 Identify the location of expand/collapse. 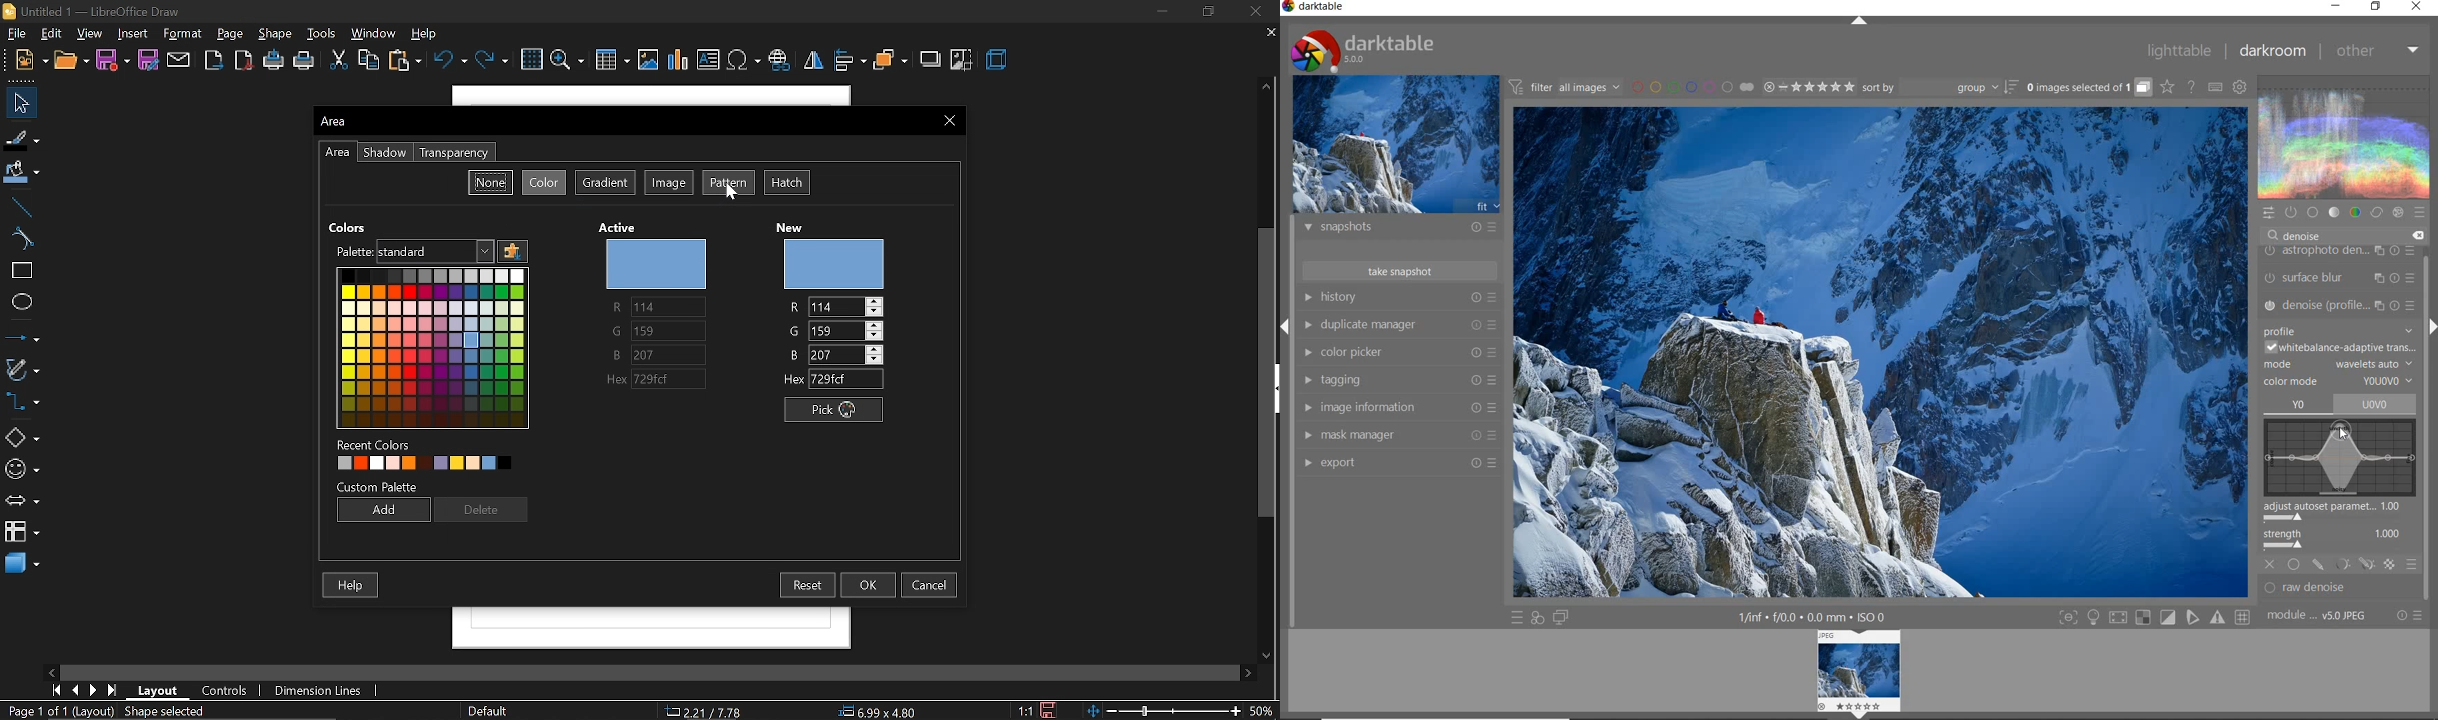
(1858, 21).